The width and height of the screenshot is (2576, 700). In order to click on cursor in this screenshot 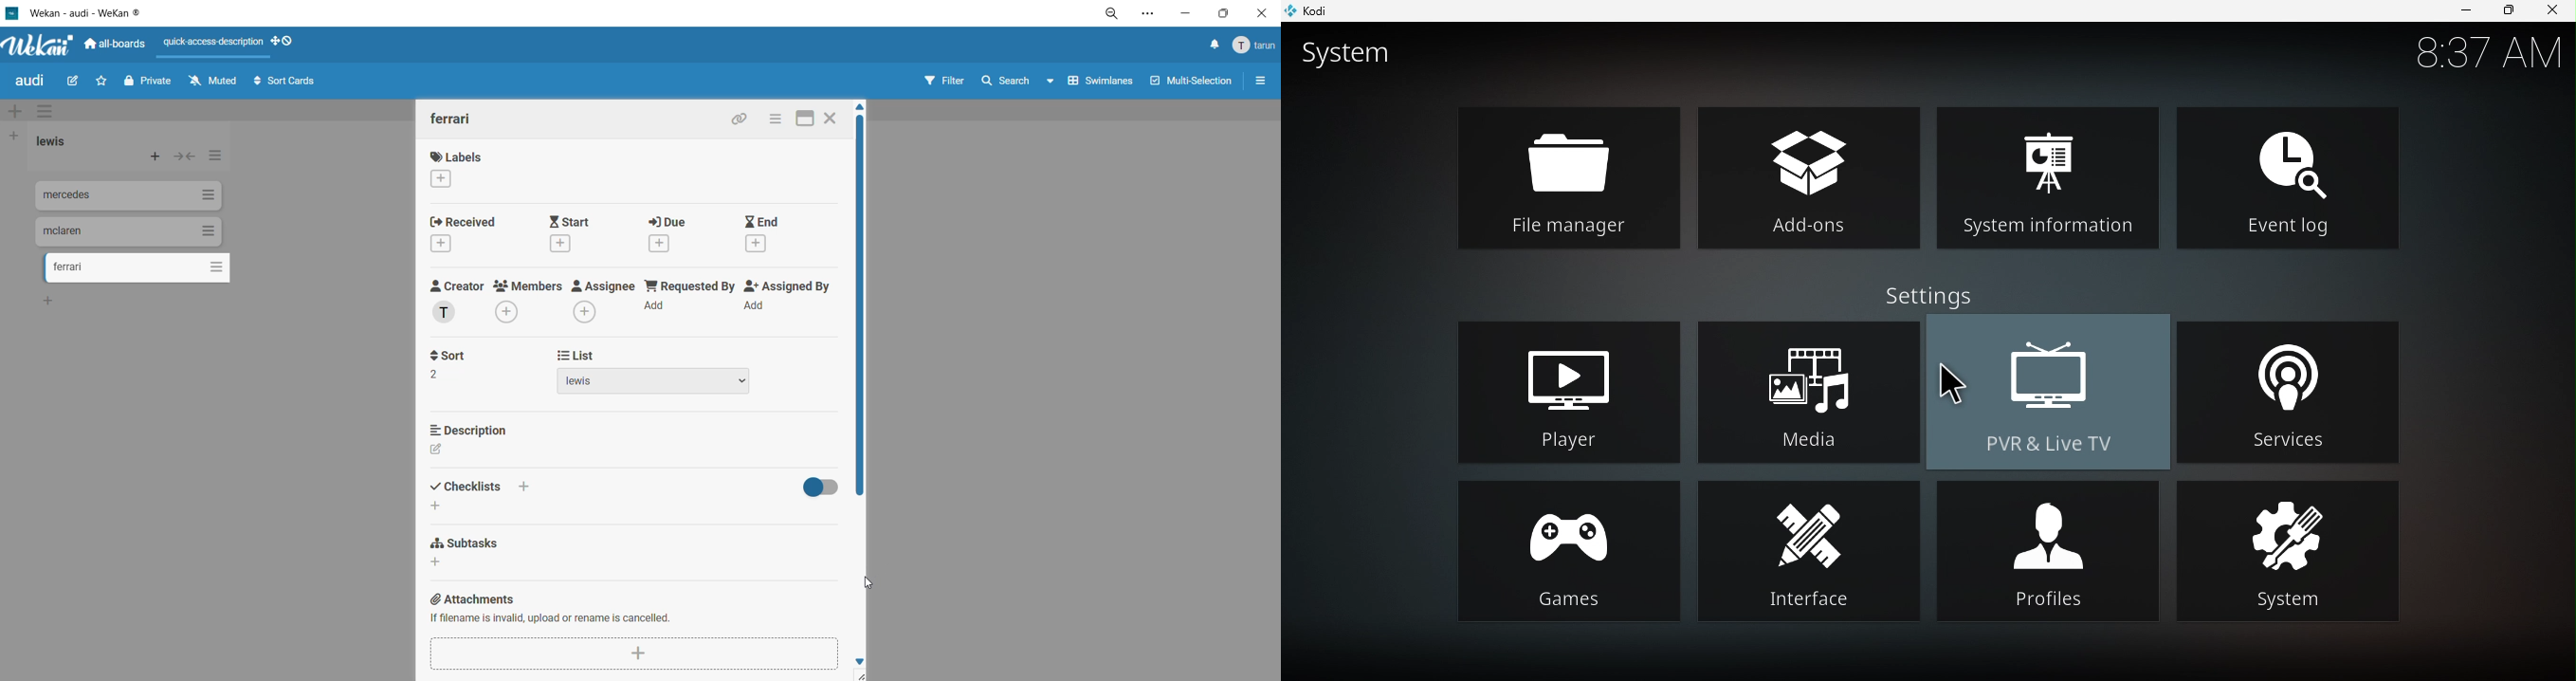, I will do `click(1947, 380)`.